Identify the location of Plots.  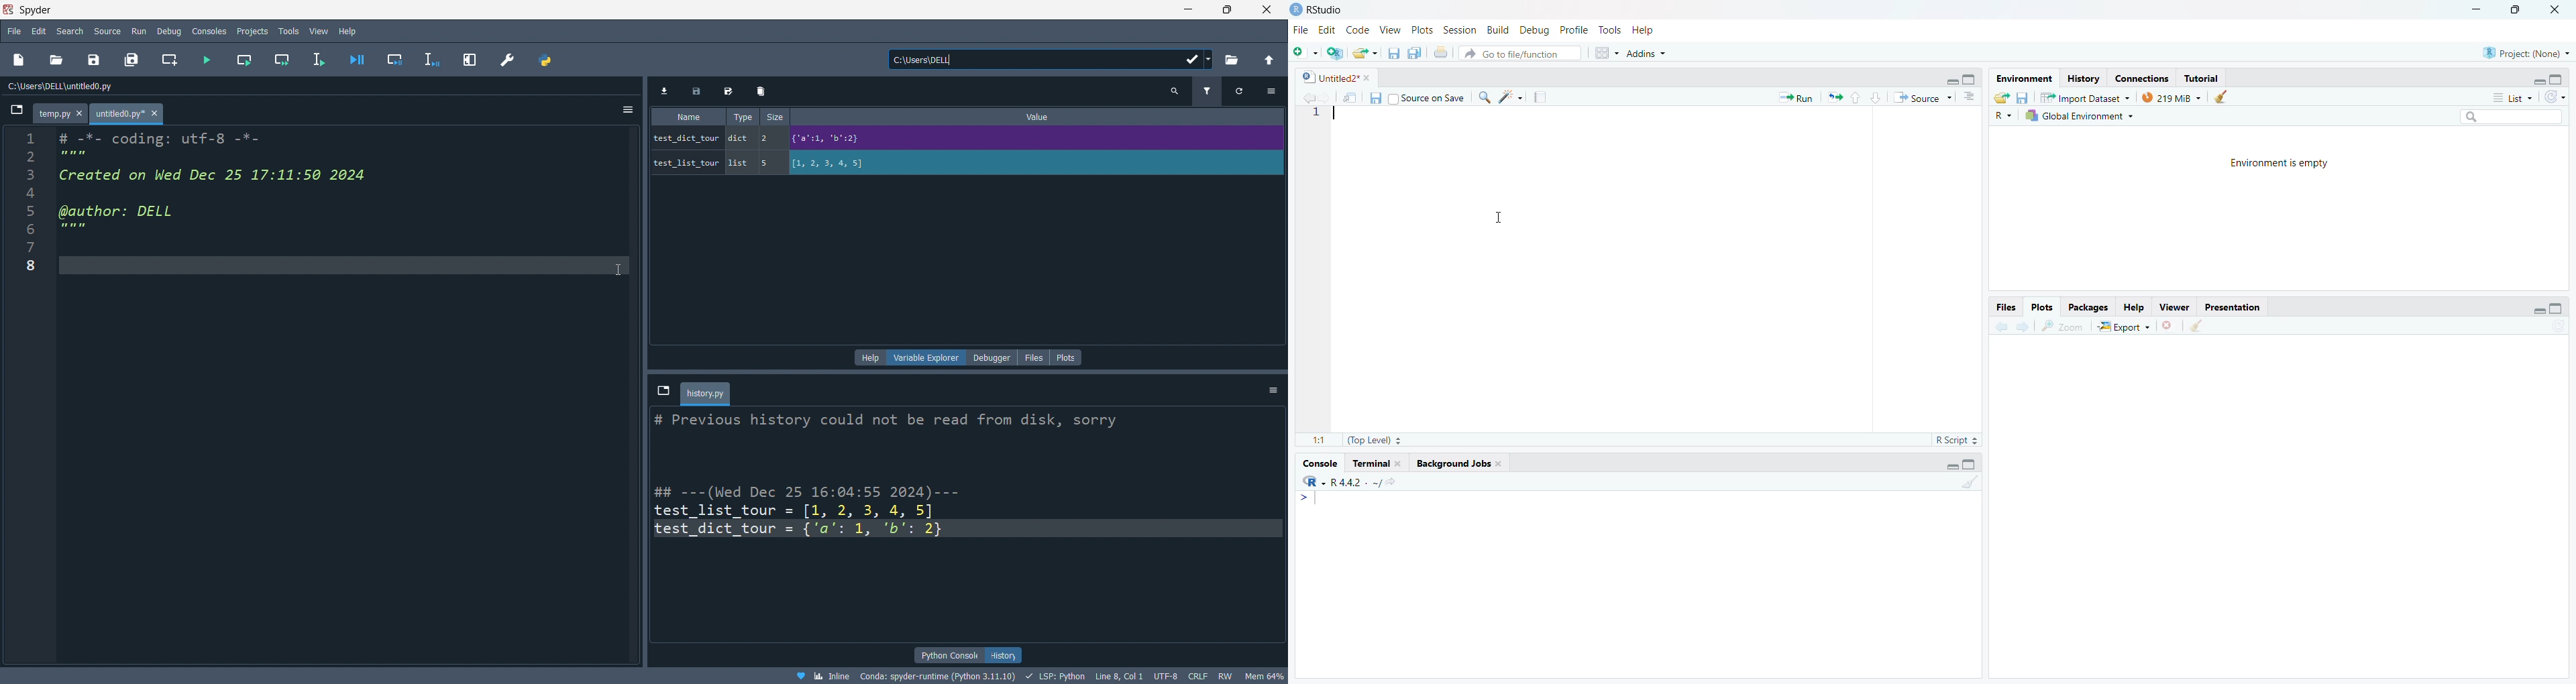
(1423, 30).